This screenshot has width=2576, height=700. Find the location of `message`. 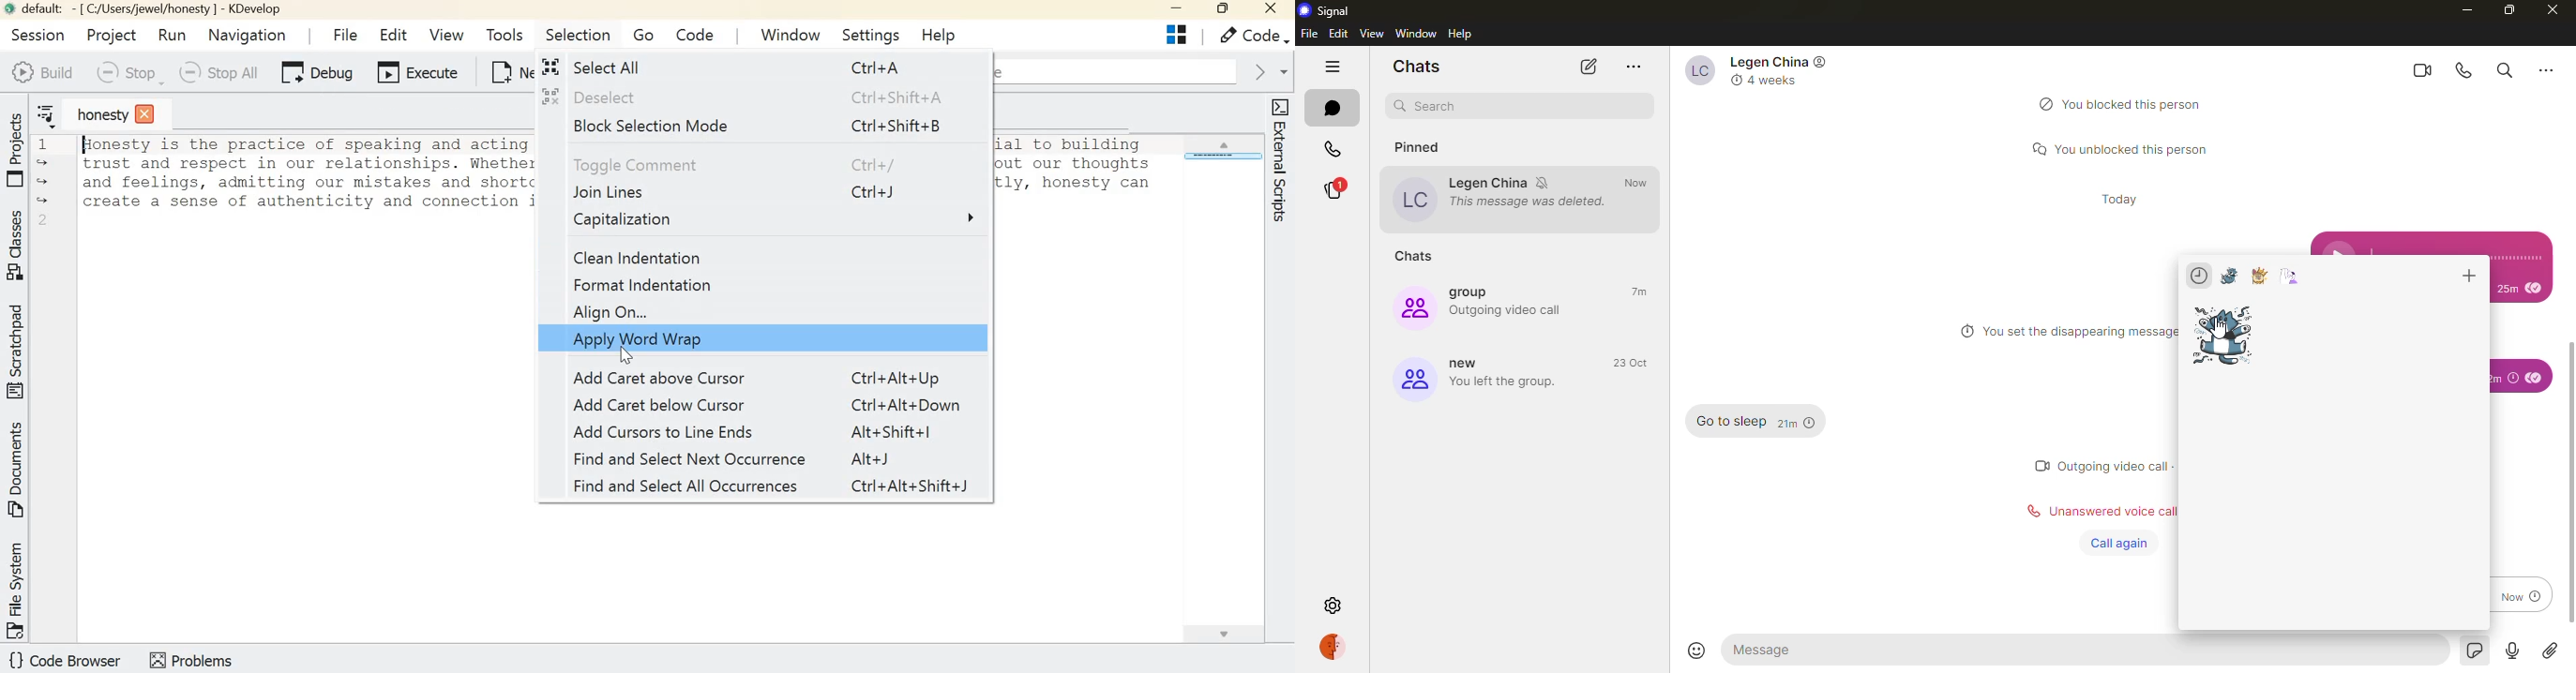

message is located at coordinates (1788, 649).